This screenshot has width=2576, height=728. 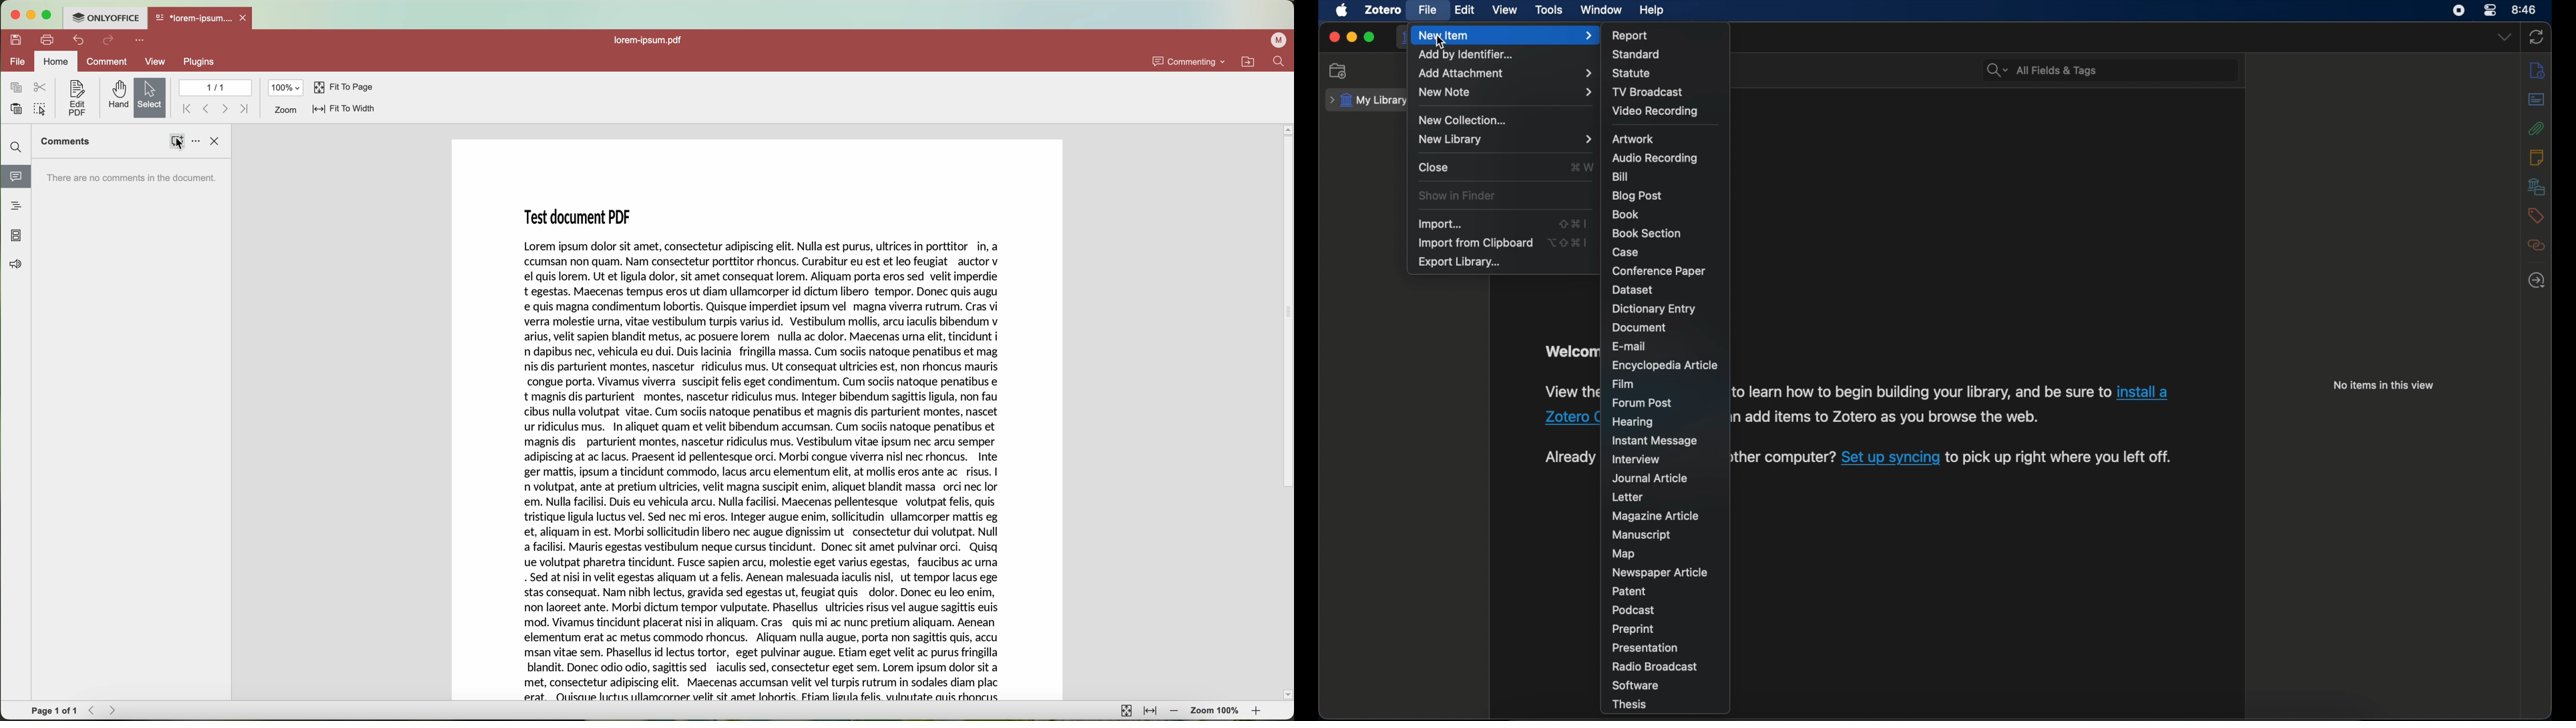 What do you see at coordinates (1175, 712) in the screenshot?
I see `zoom out` at bounding box center [1175, 712].